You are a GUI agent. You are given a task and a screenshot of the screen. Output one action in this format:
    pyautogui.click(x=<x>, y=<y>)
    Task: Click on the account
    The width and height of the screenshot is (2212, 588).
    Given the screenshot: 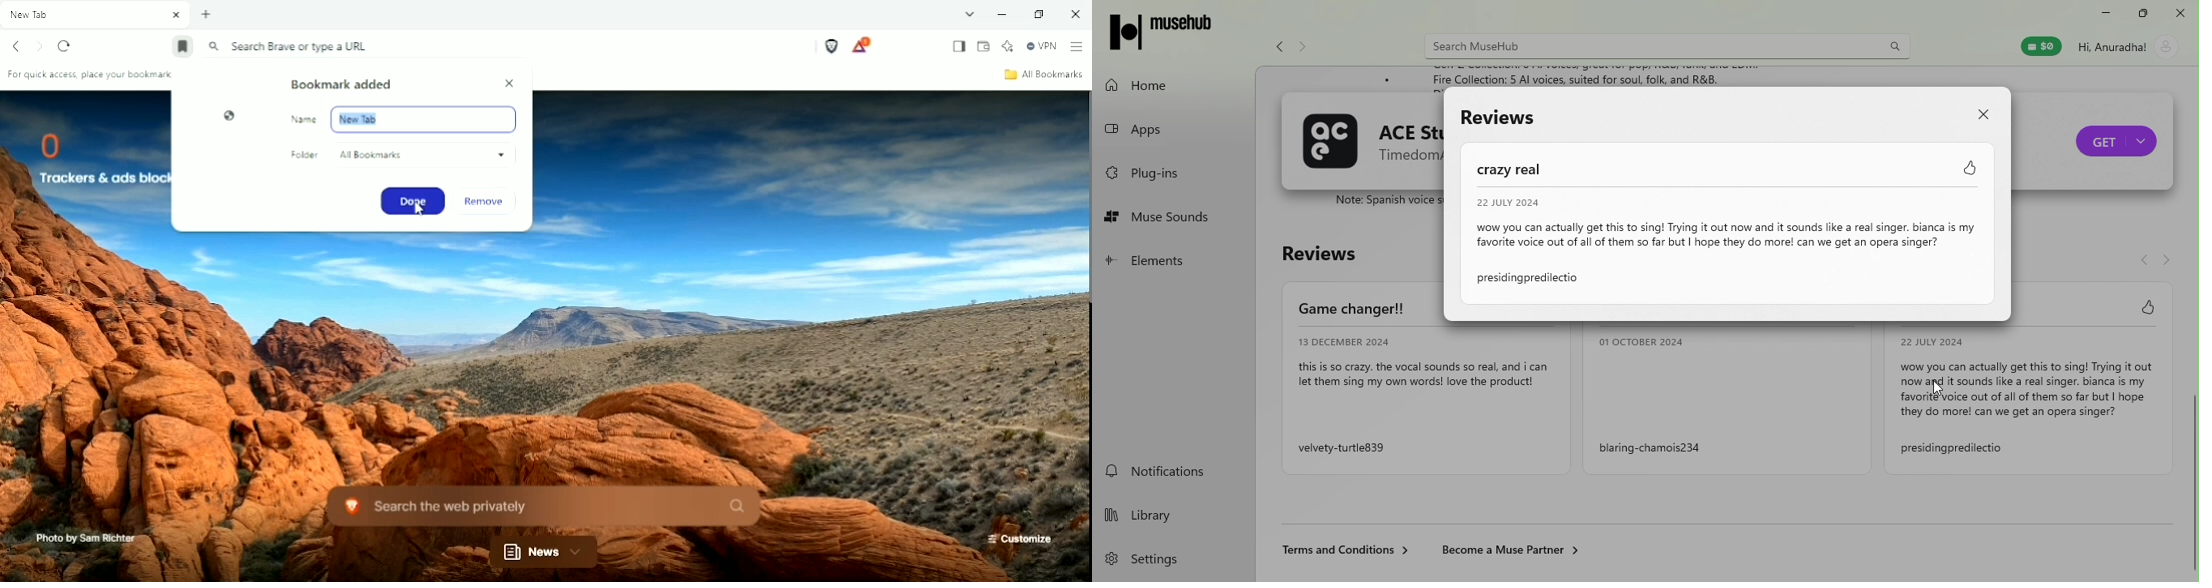 What is the action you would take?
    pyautogui.click(x=2130, y=51)
    